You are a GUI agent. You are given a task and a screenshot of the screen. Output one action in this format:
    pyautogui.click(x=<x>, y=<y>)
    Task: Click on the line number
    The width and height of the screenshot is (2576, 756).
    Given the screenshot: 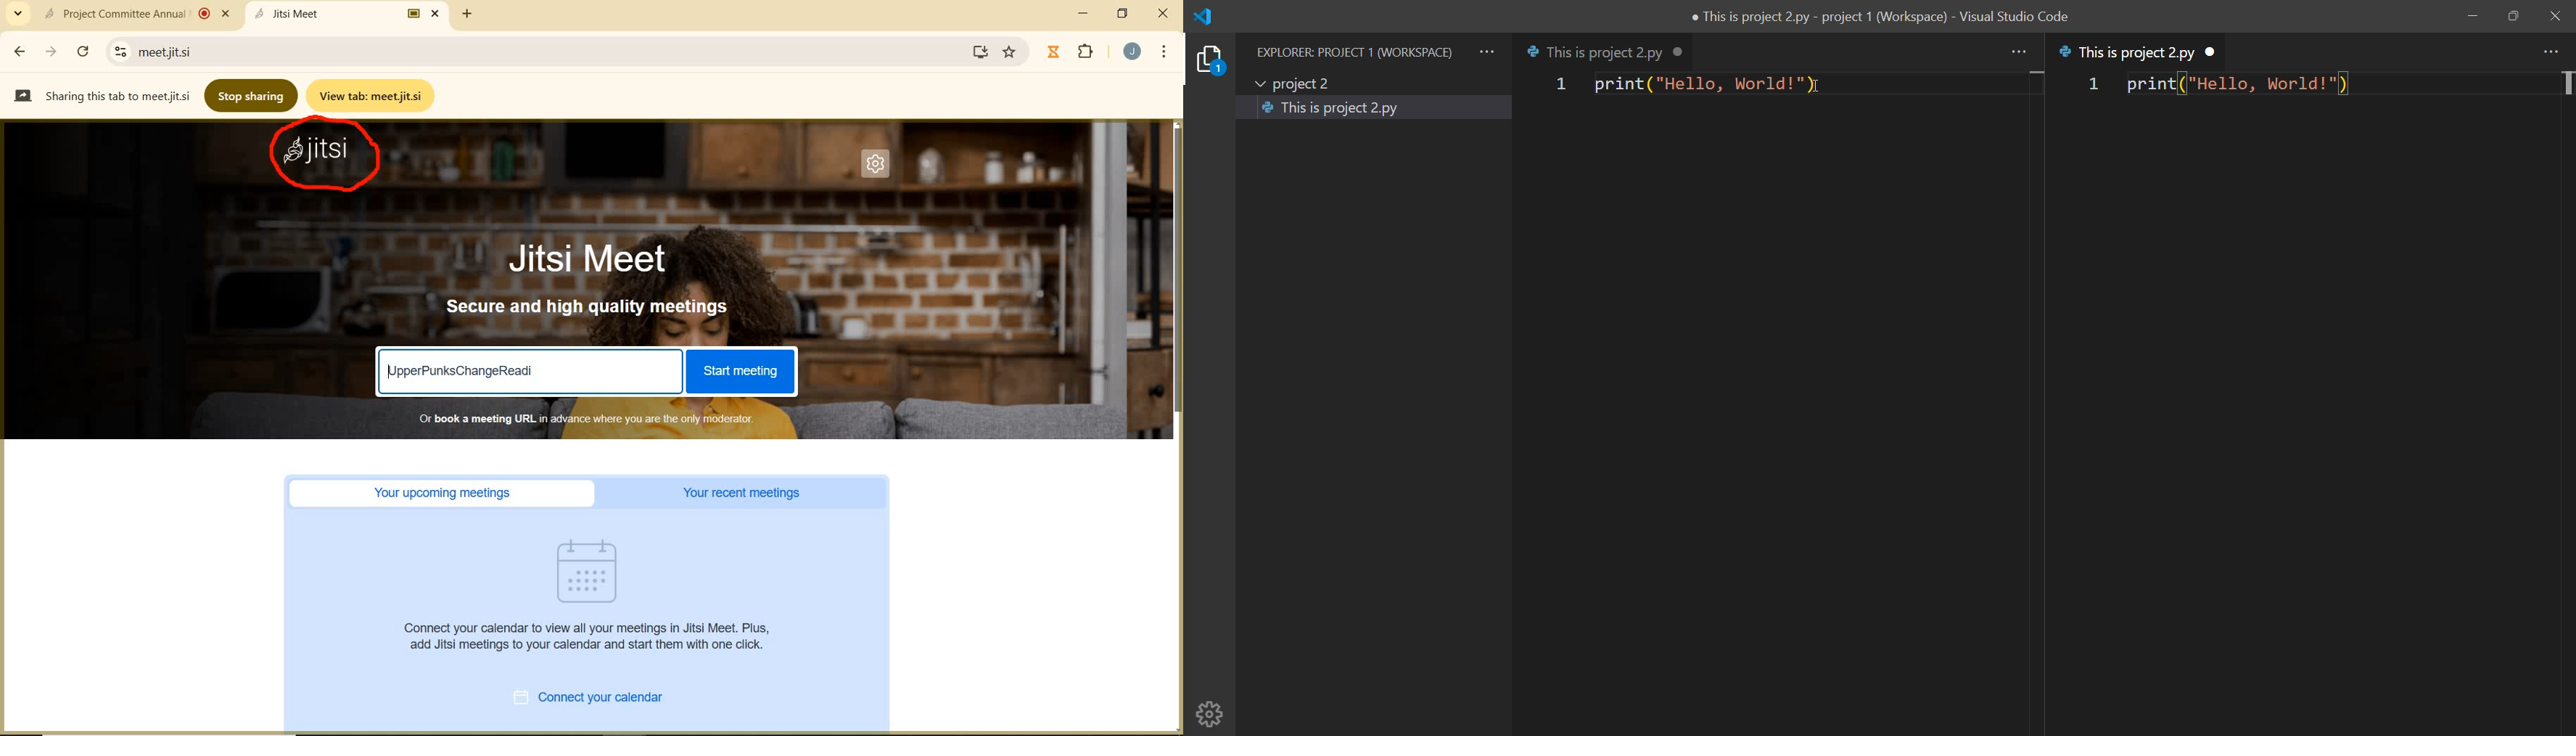 What is the action you would take?
    pyautogui.click(x=1558, y=84)
    